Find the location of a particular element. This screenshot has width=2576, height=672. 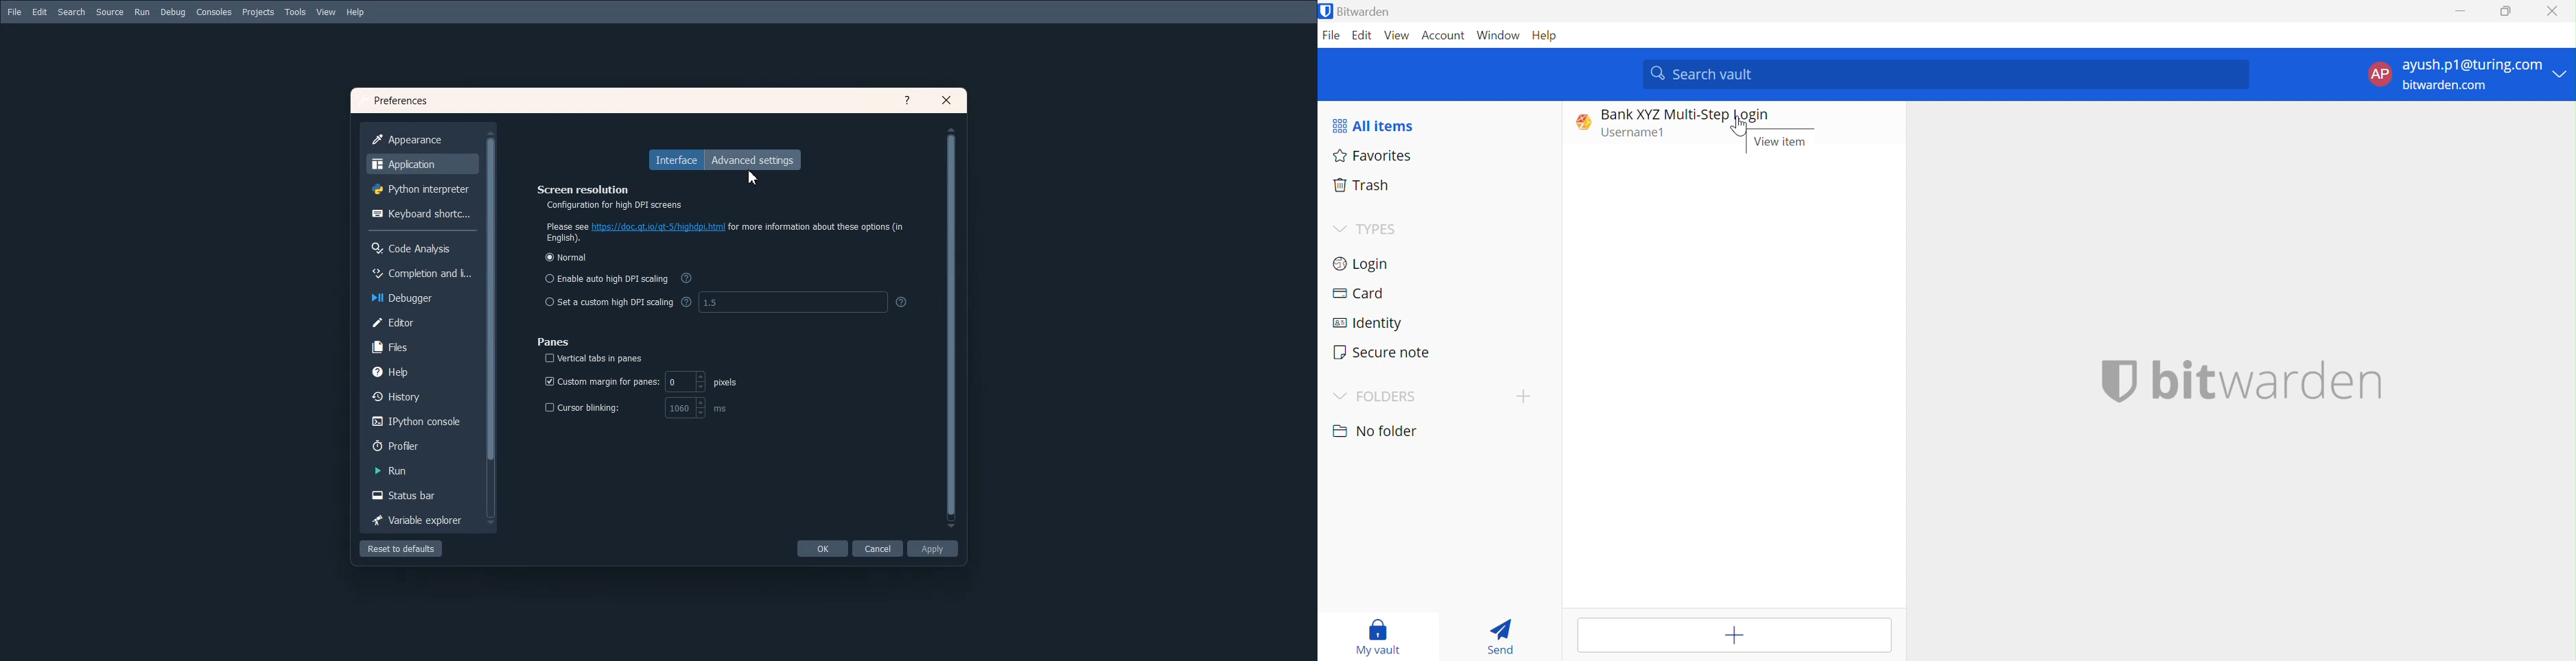

bitwarden.com is located at coordinates (2446, 85).